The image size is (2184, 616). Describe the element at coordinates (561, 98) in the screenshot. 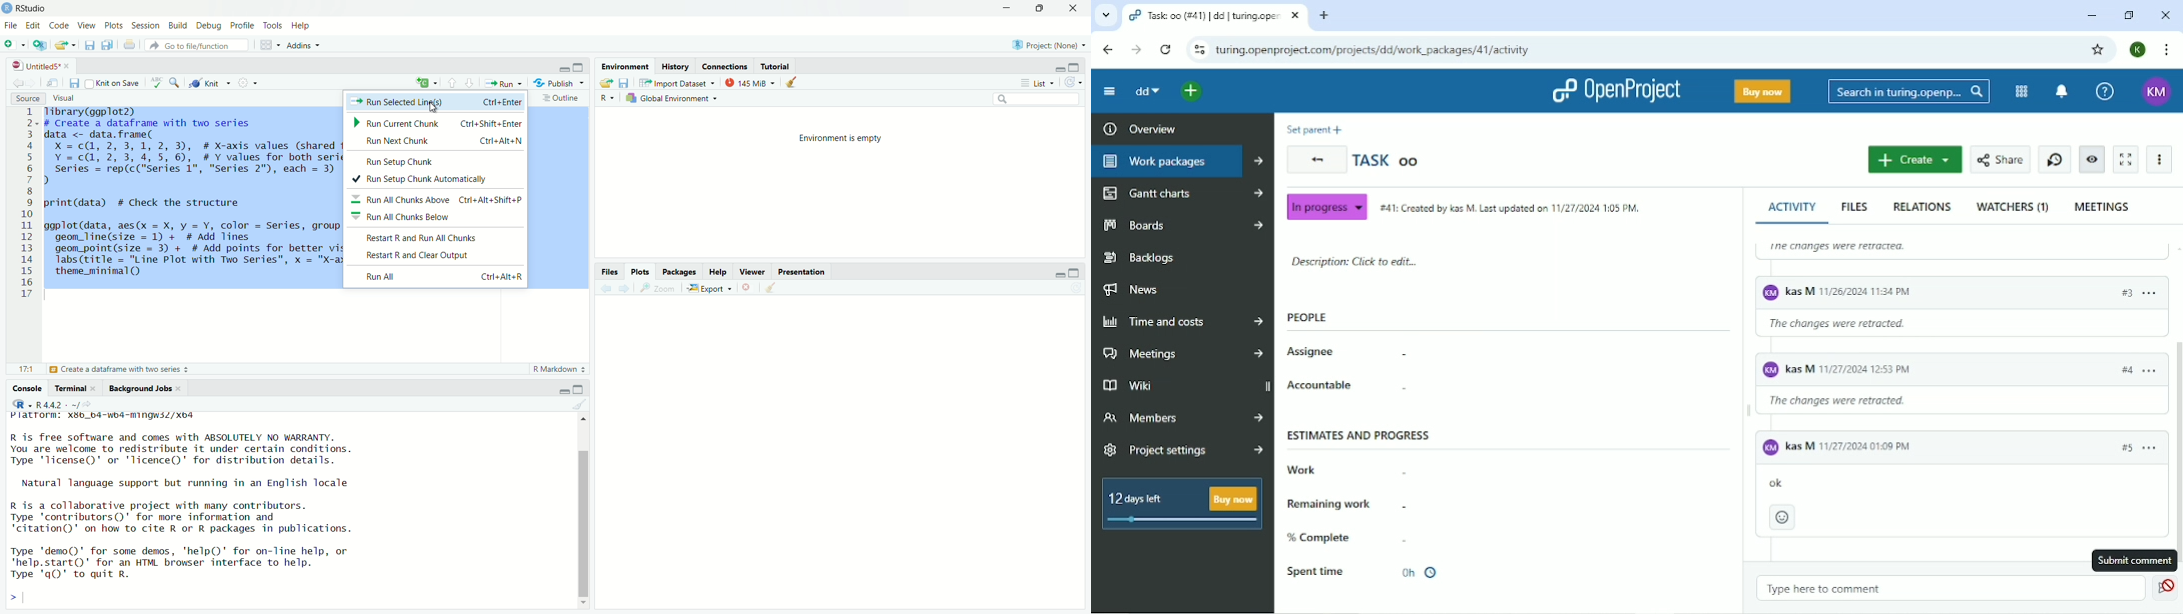

I see `Outline` at that location.